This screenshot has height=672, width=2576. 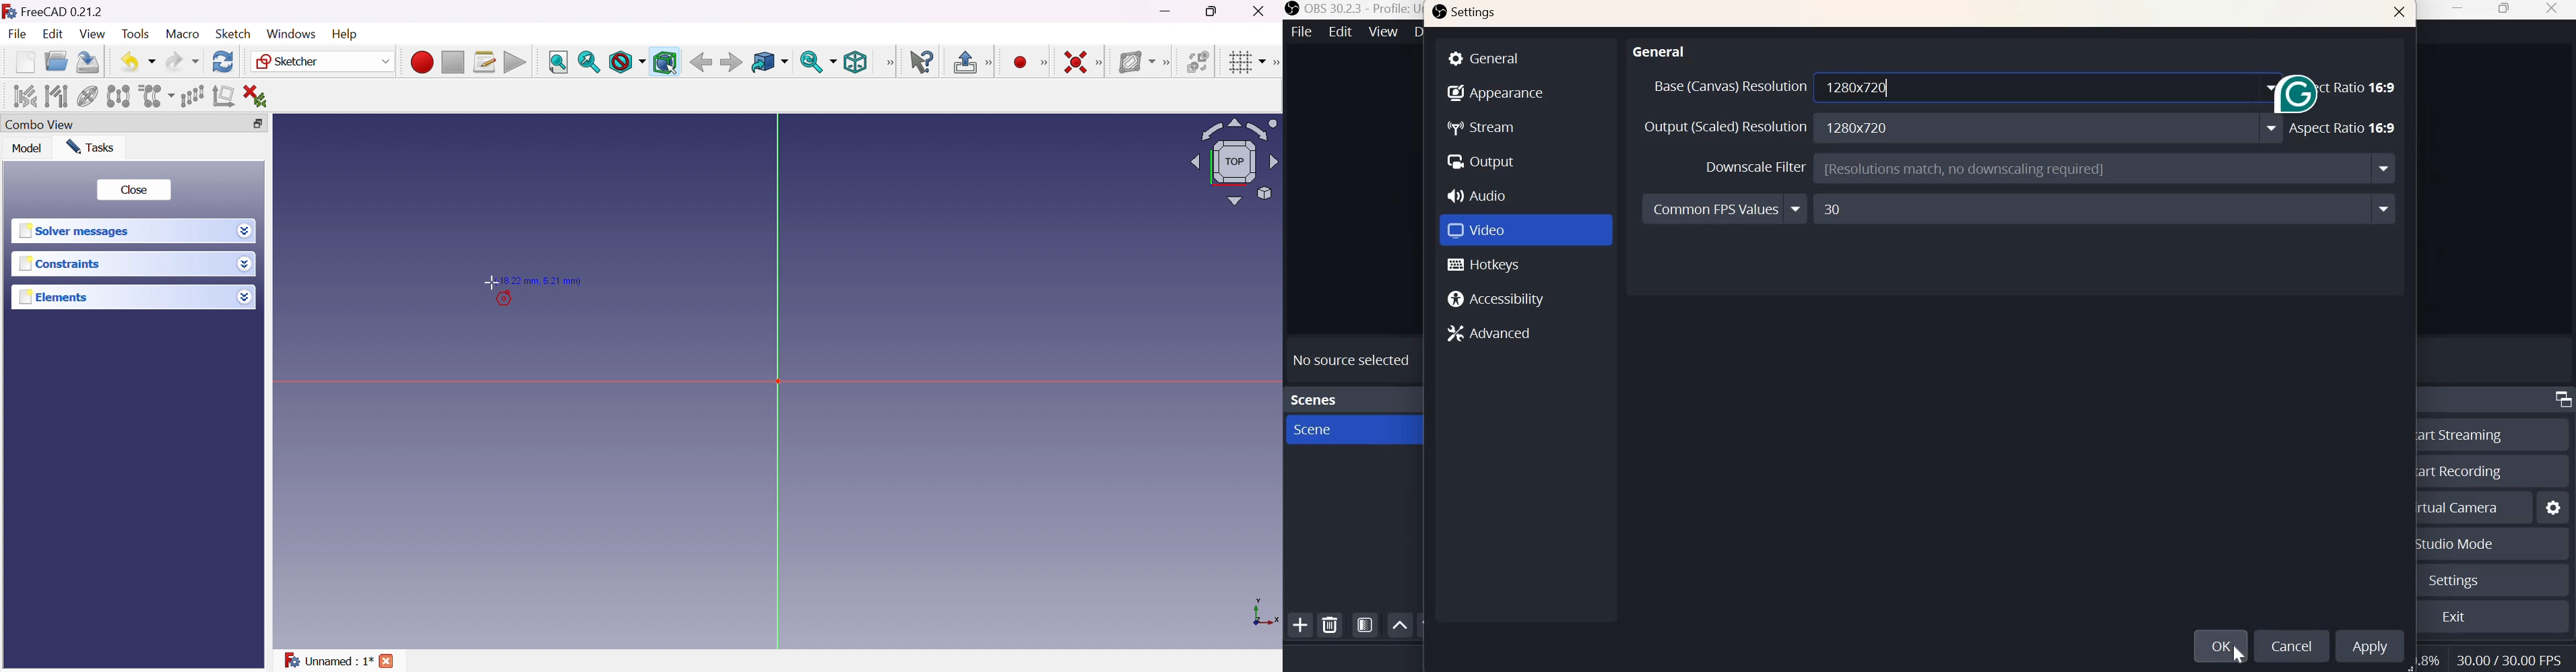 What do you see at coordinates (2505, 11) in the screenshot?
I see `Maximize` at bounding box center [2505, 11].